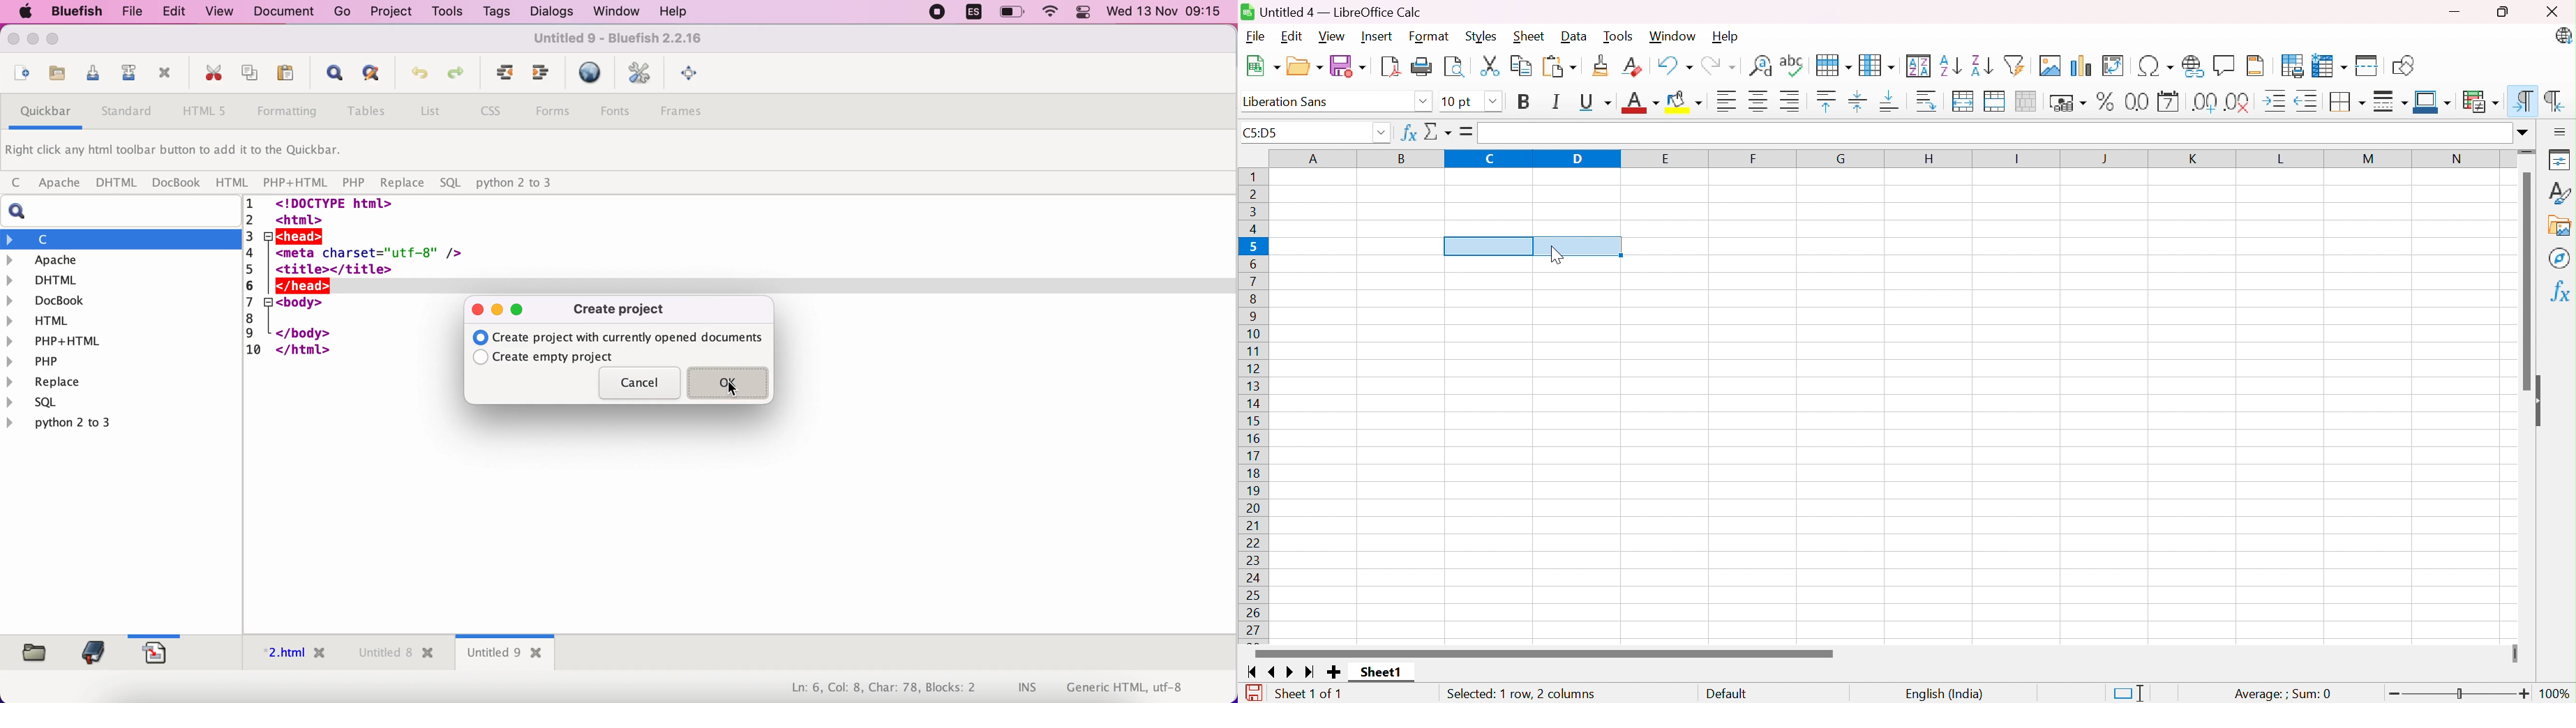  What do you see at coordinates (2523, 282) in the screenshot?
I see `Scroll Bar` at bounding box center [2523, 282].